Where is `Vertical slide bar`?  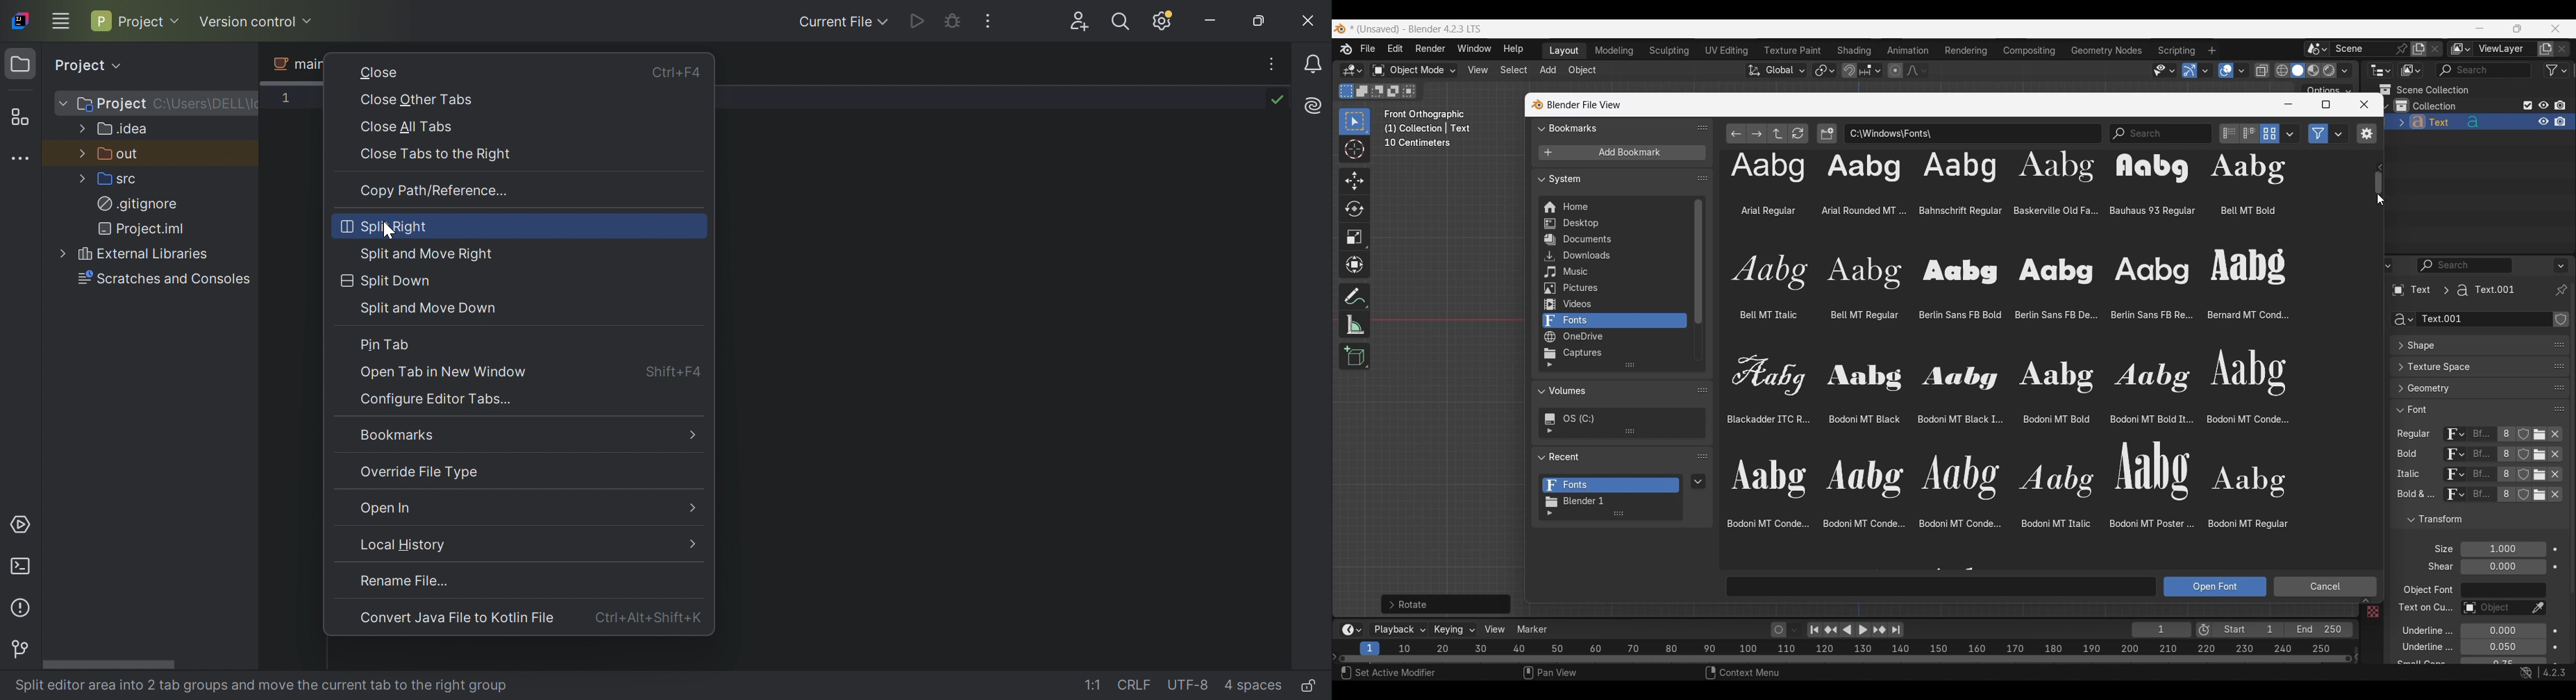
Vertical slide bar is located at coordinates (1699, 262).